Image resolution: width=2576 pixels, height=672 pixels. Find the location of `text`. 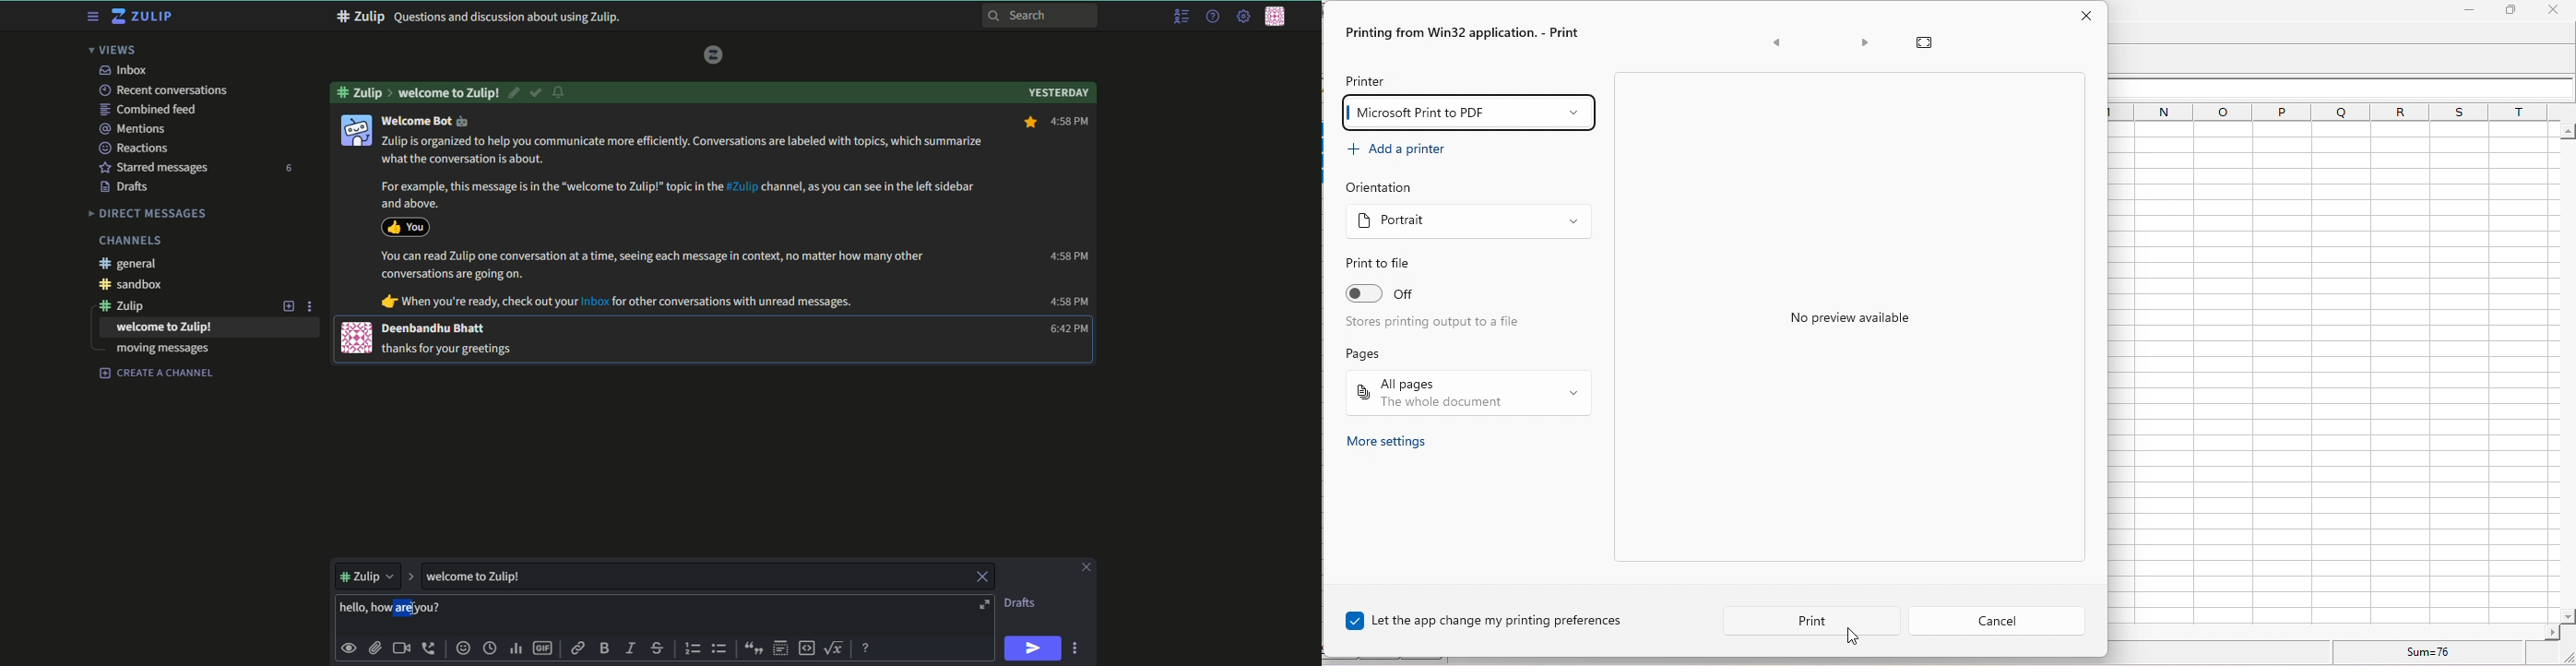

text is located at coordinates (1022, 603).